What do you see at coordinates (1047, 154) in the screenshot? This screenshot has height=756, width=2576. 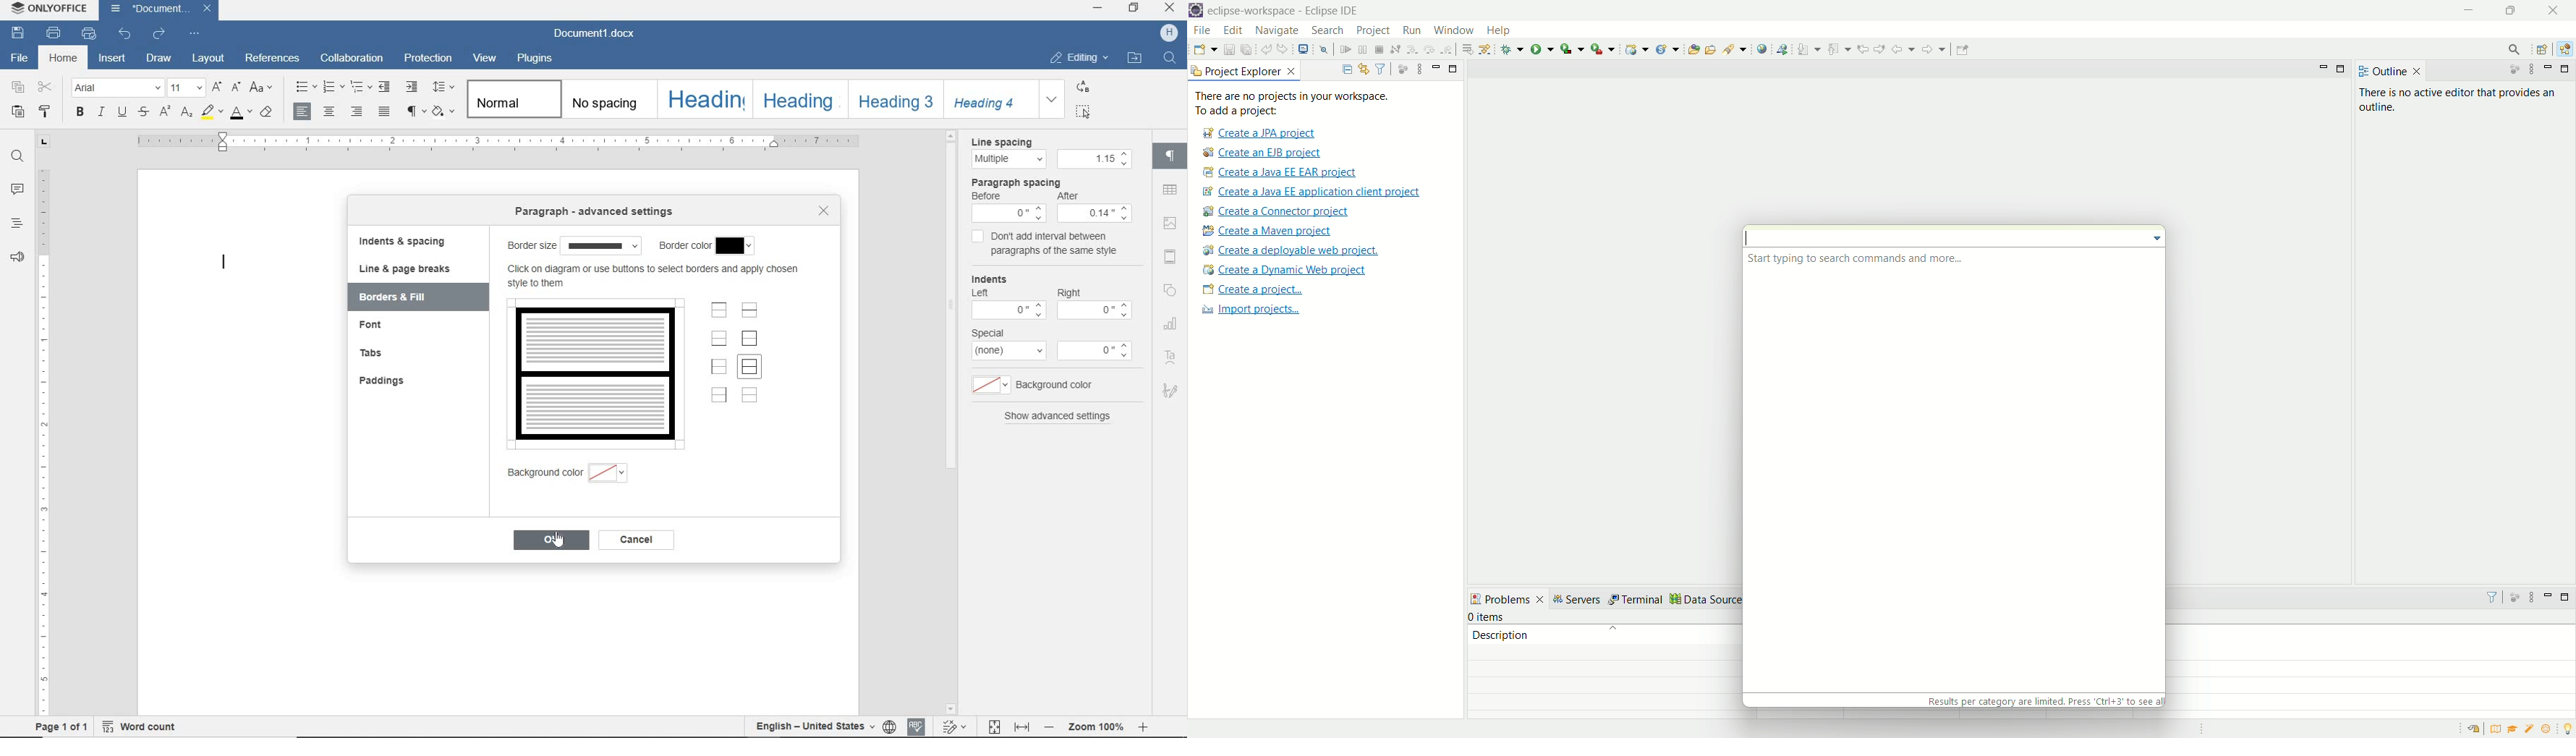 I see `Line spacing:Multipe - 1.15` at bounding box center [1047, 154].